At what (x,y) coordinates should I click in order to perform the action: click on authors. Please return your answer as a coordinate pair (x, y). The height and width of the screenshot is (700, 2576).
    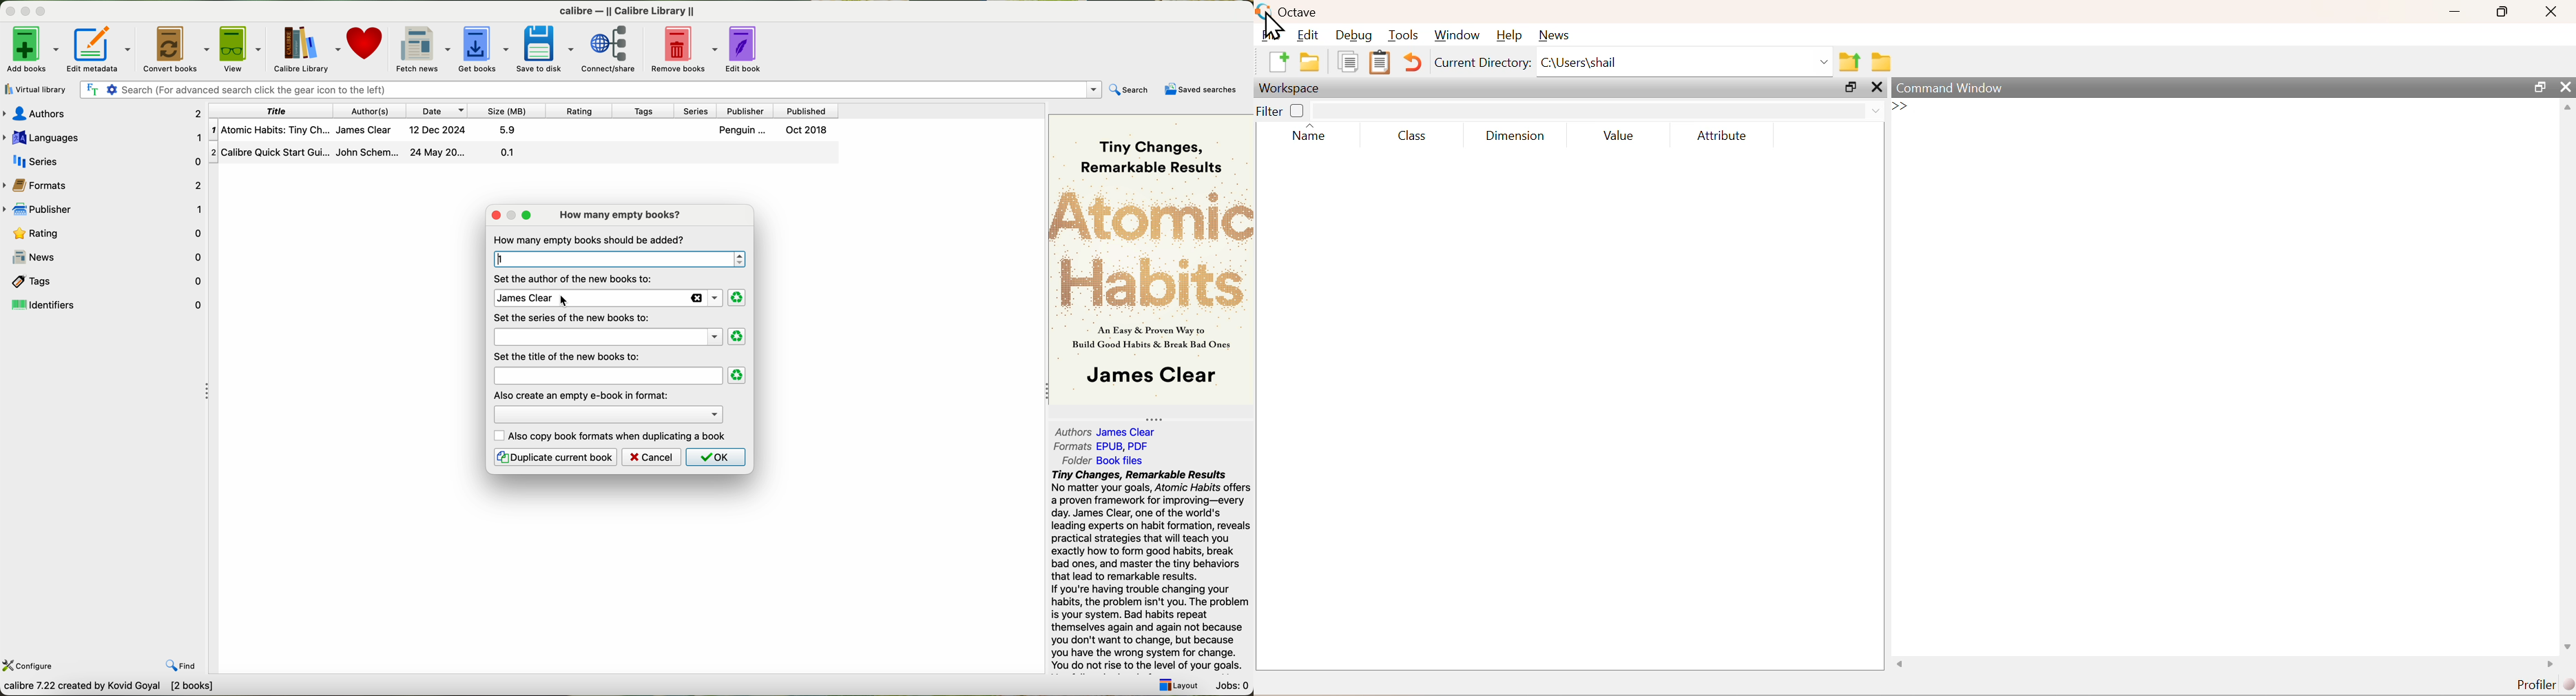
    Looking at the image, I should click on (369, 110).